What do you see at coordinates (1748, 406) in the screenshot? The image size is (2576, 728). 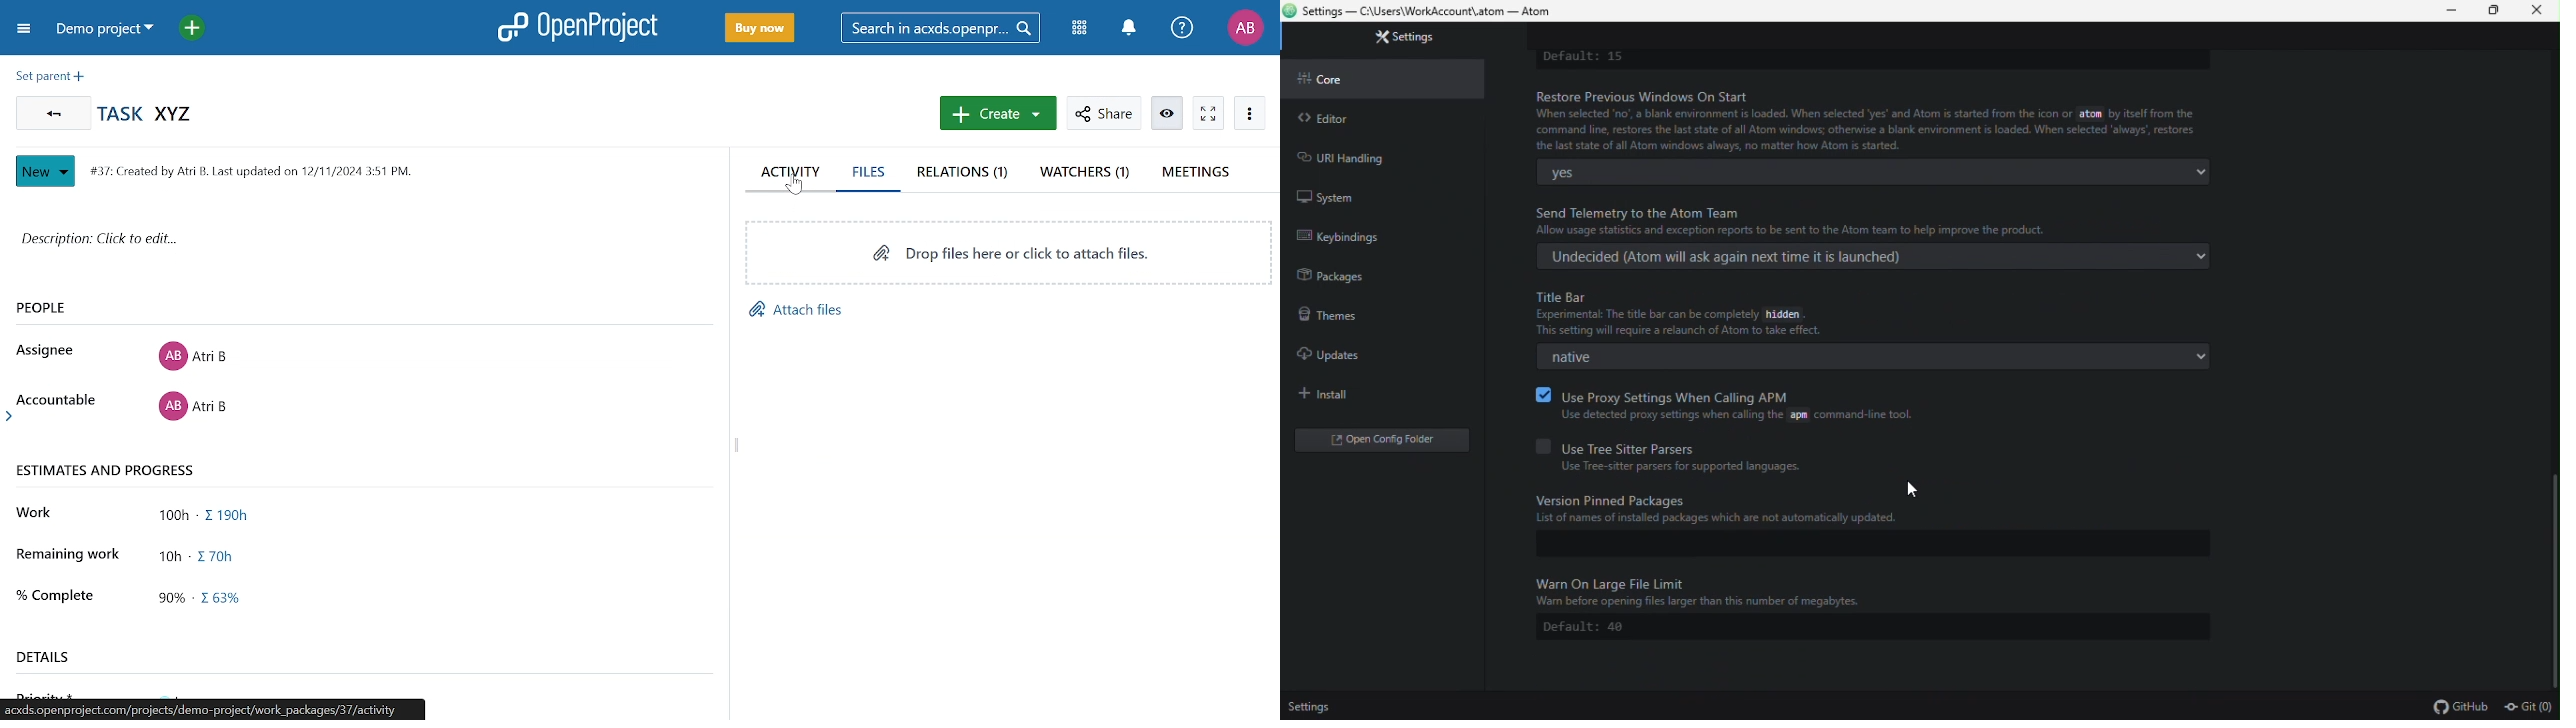 I see `use proxy settings when when calling APM` at bounding box center [1748, 406].